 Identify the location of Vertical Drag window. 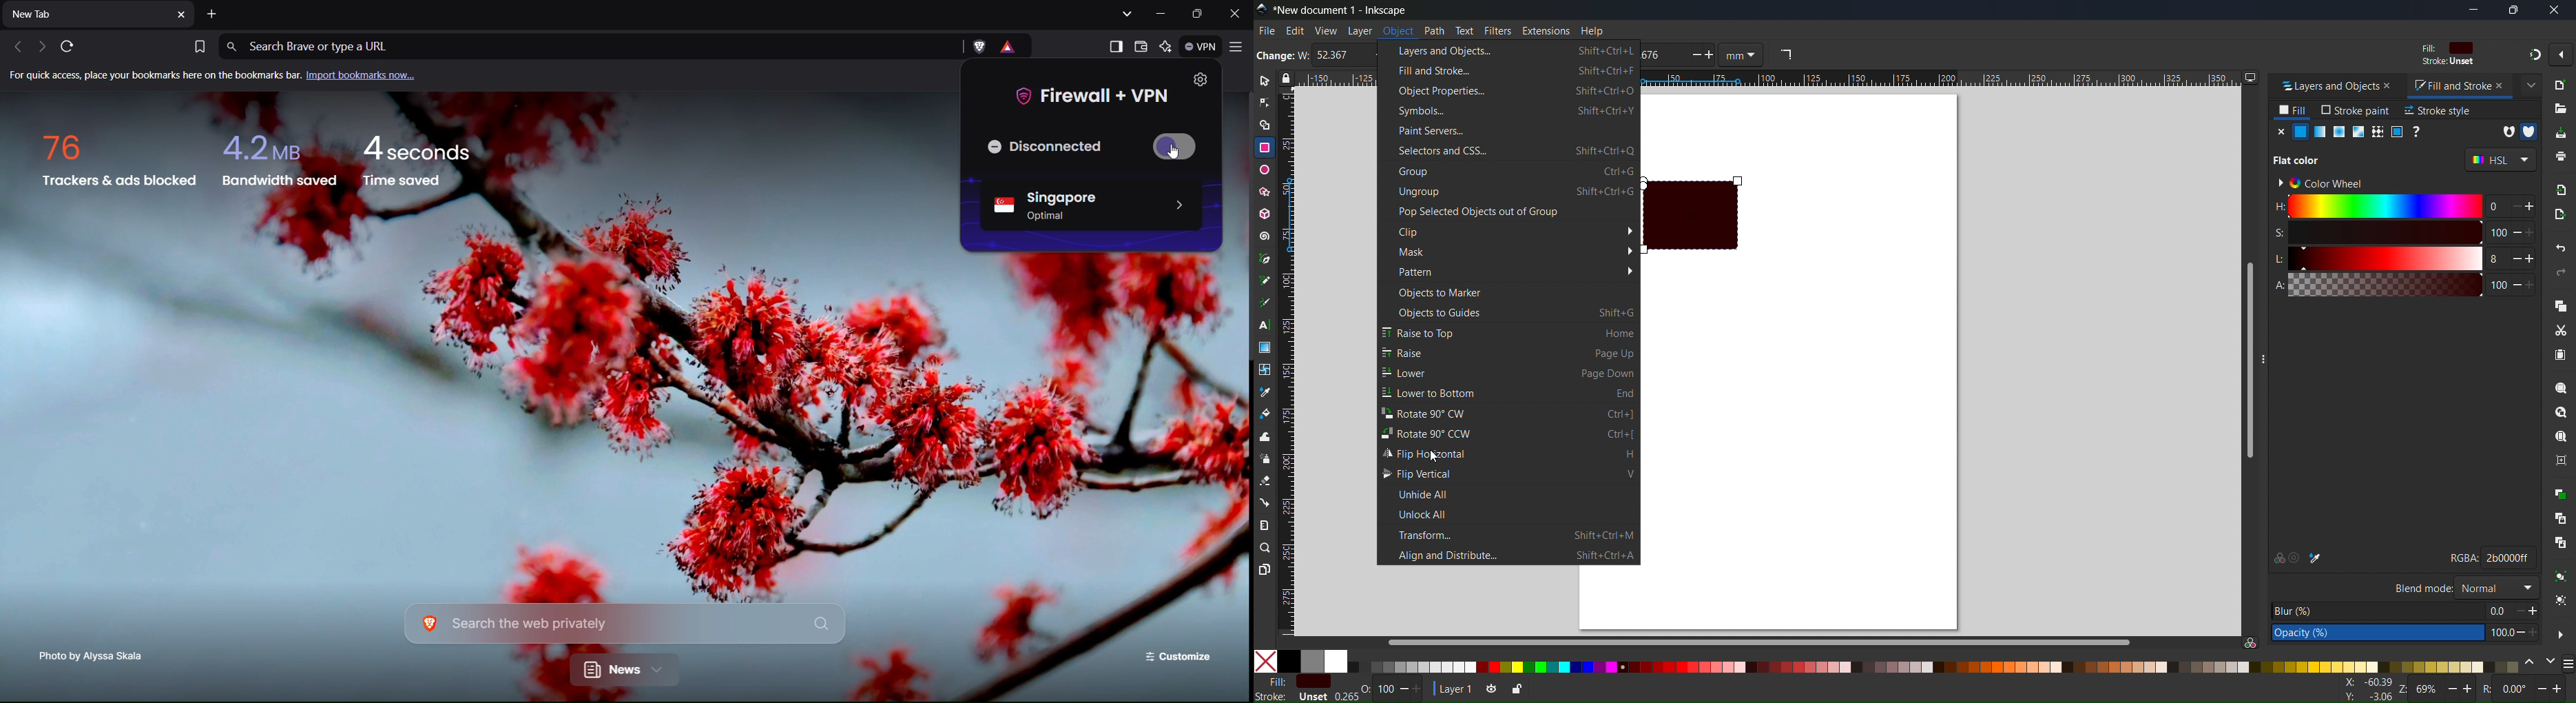
(2269, 353).